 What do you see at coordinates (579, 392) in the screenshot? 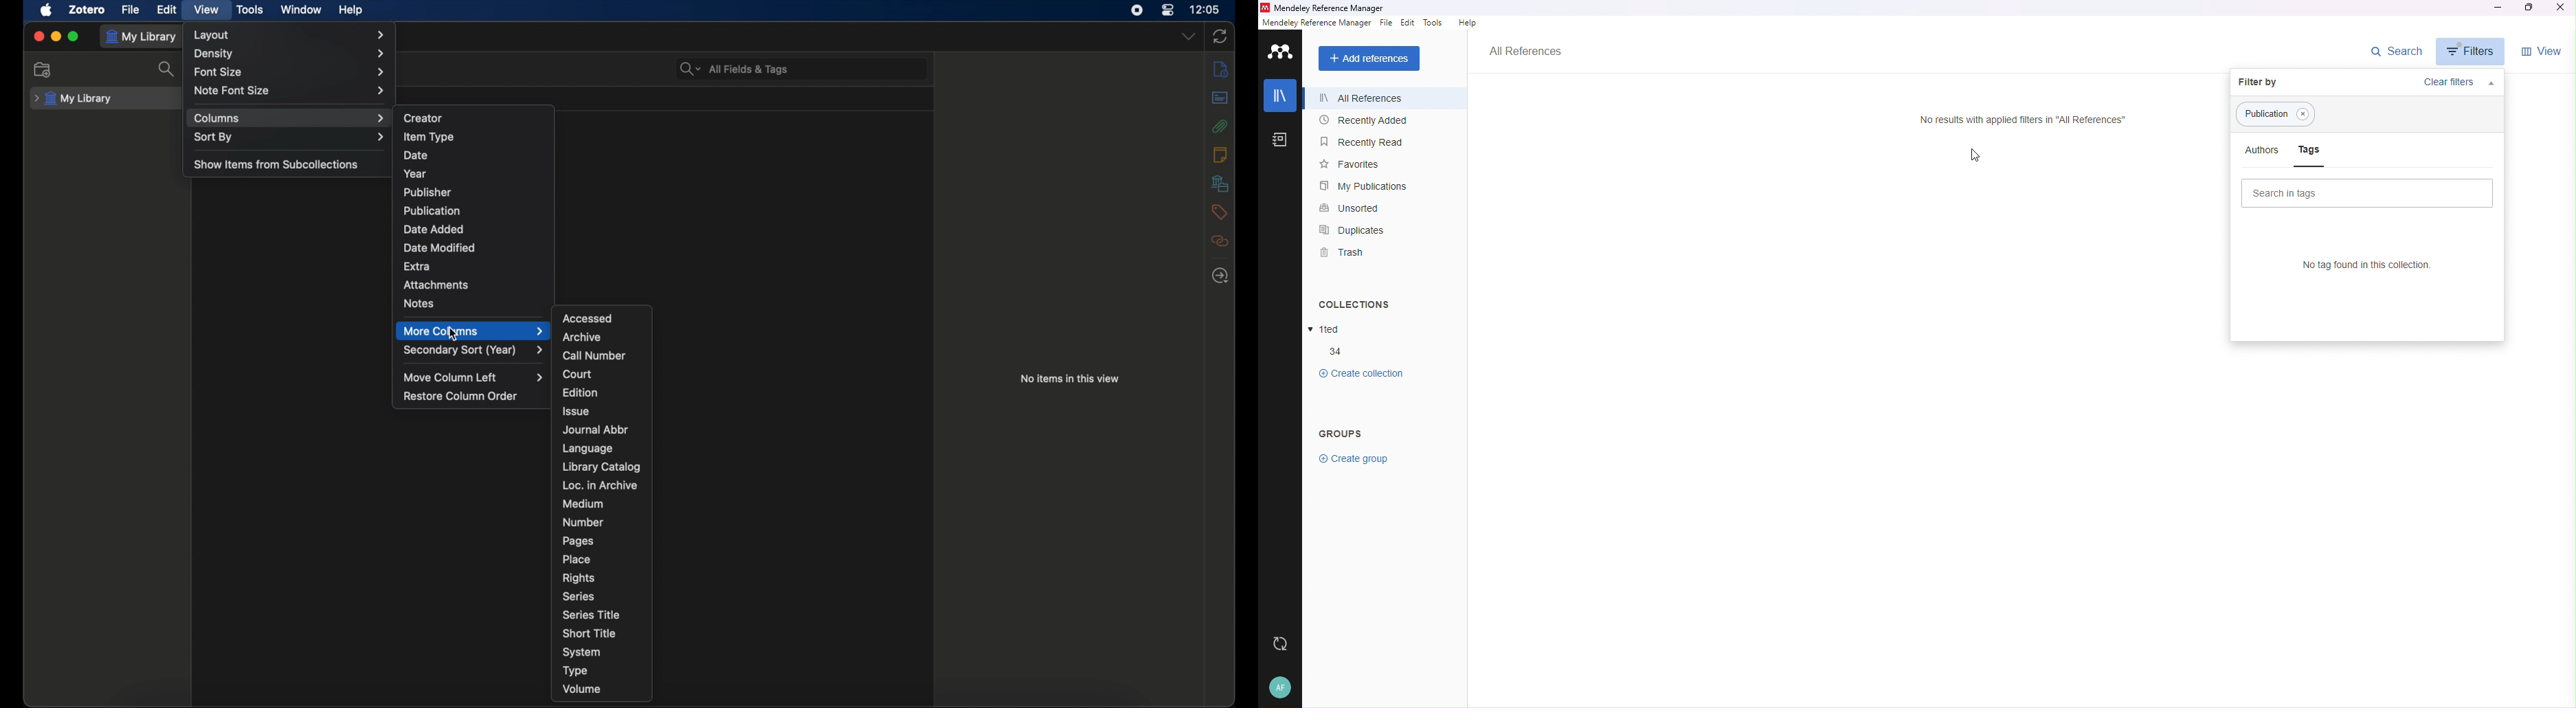
I see `edition` at bounding box center [579, 392].